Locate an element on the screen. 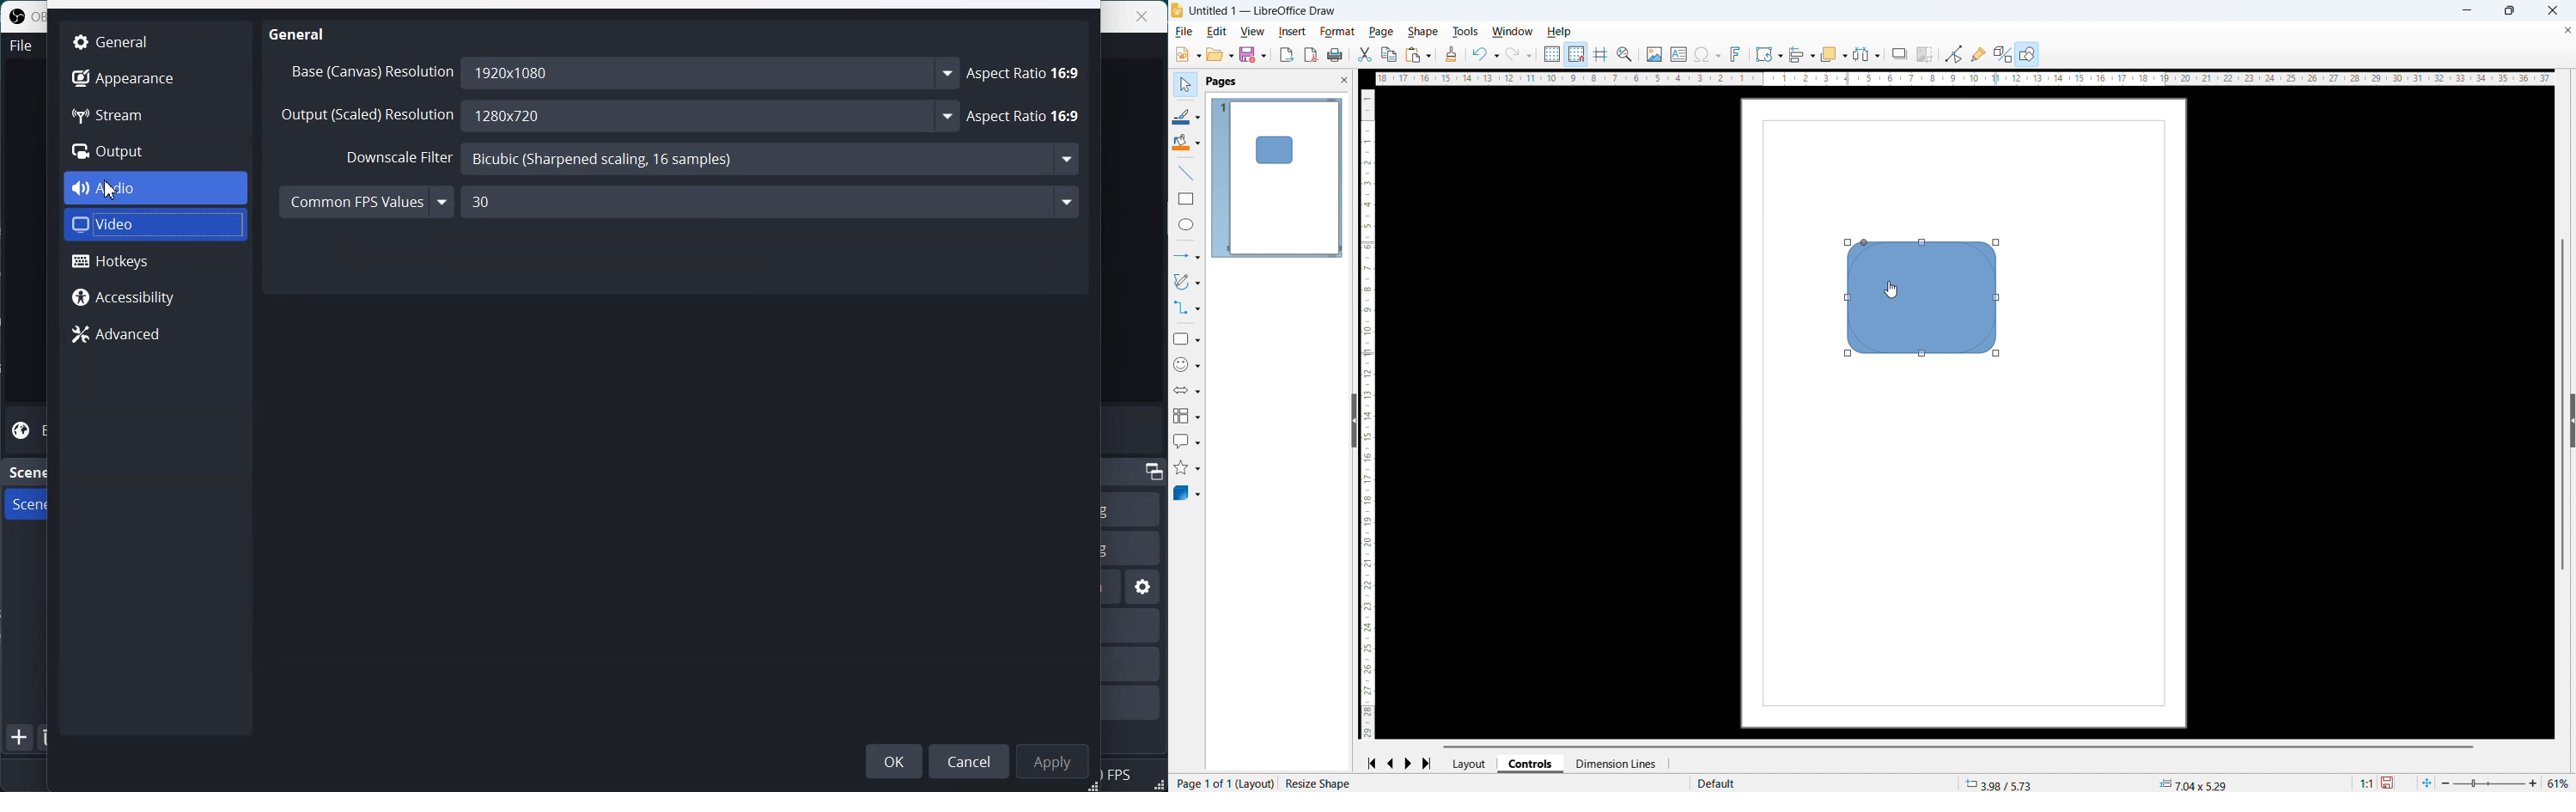 The width and height of the screenshot is (2576, 812). close pane  is located at coordinates (1344, 80).